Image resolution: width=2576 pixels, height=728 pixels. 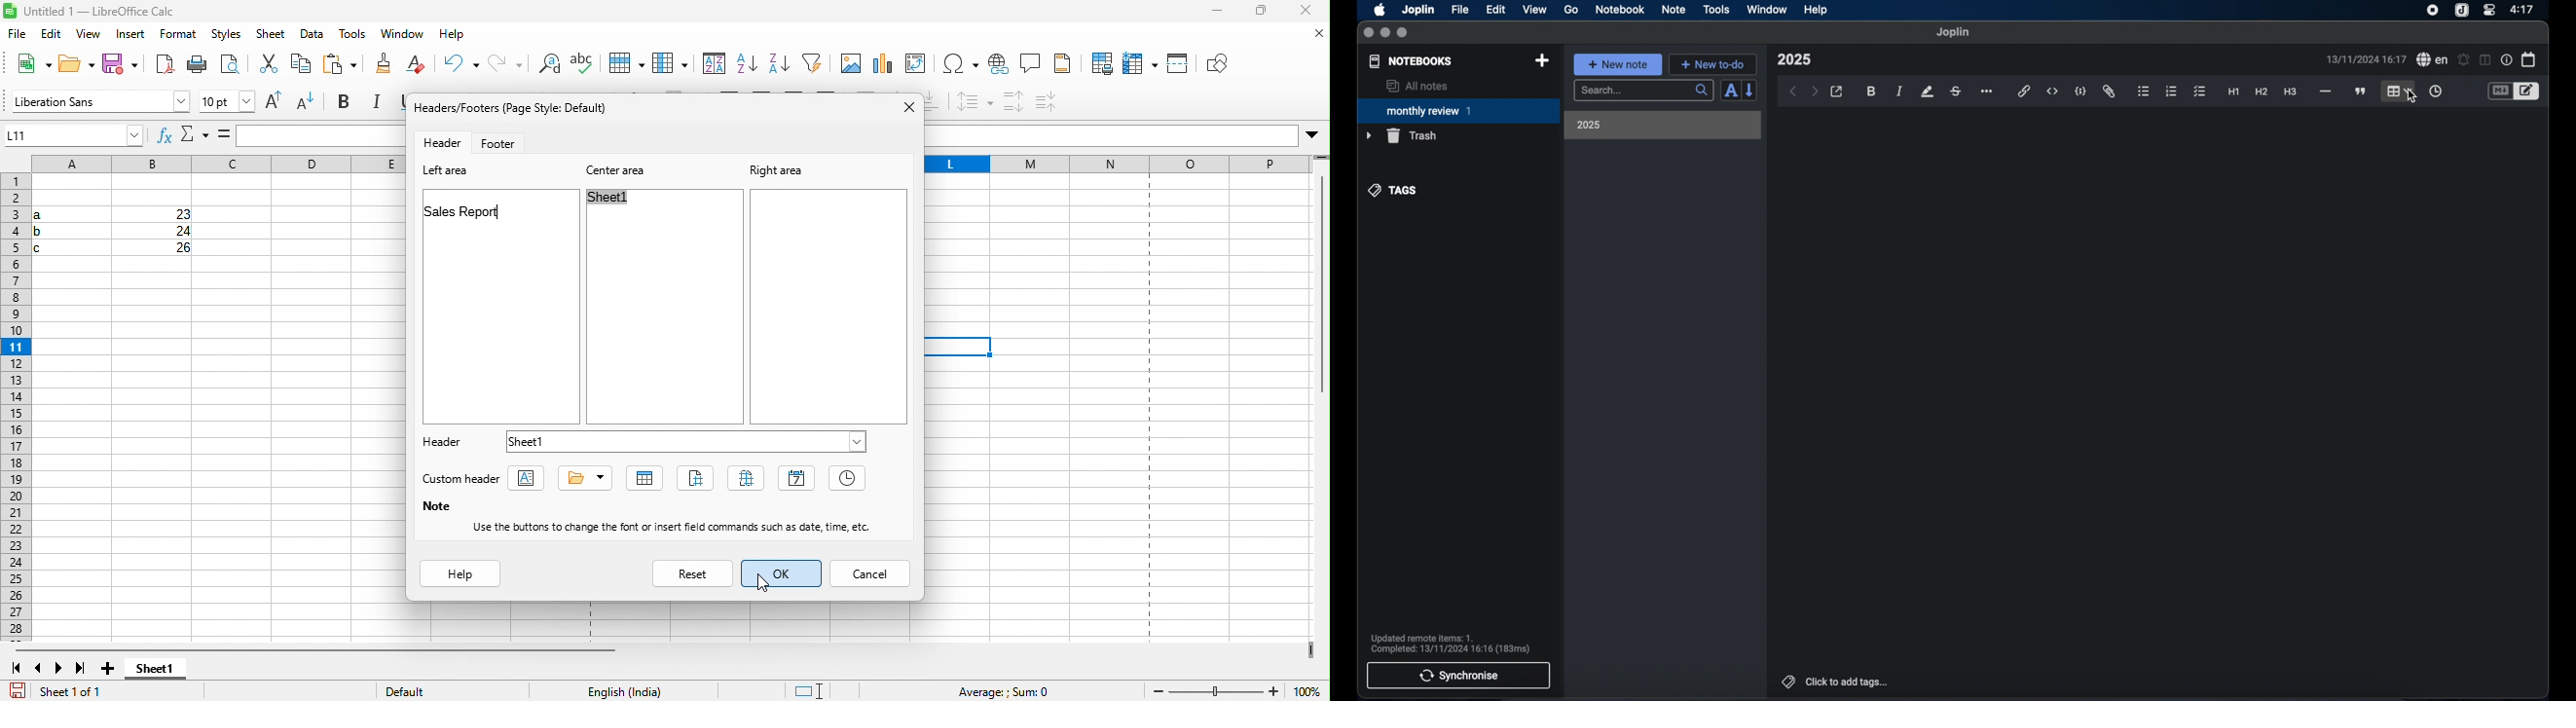 I want to click on code, so click(x=2081, y=92).